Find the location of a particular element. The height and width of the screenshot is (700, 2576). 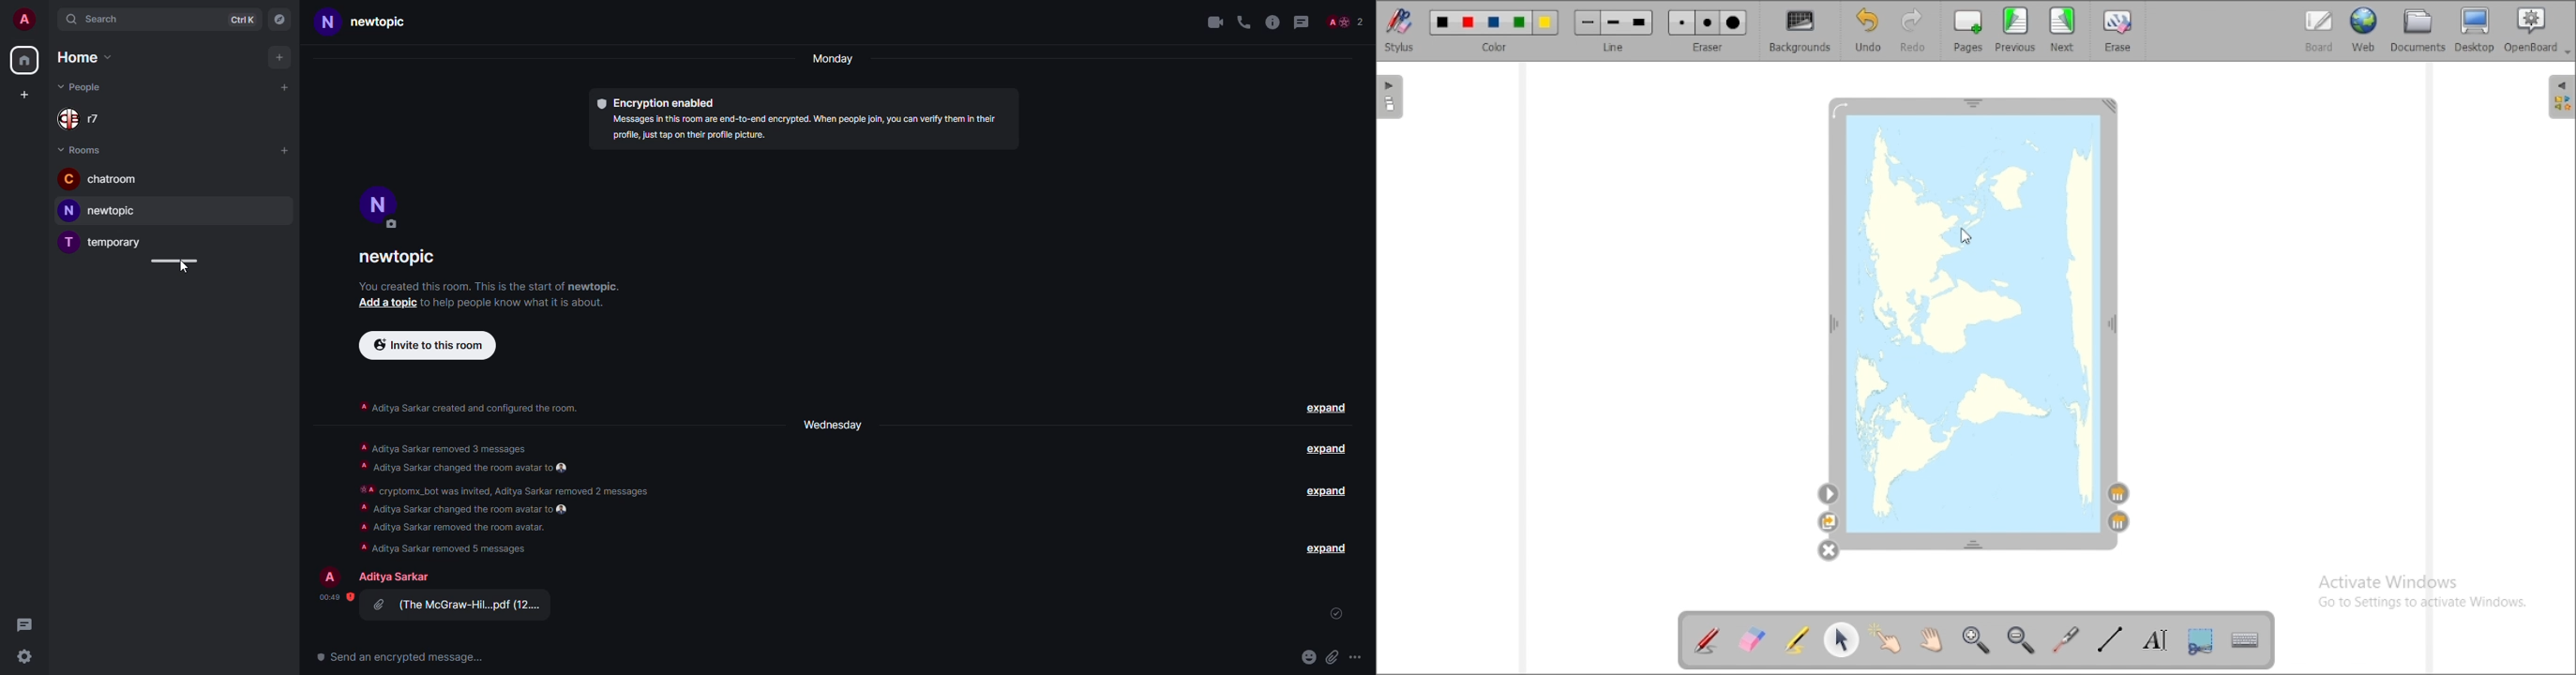

expand is located at coordinates (1327, 547).